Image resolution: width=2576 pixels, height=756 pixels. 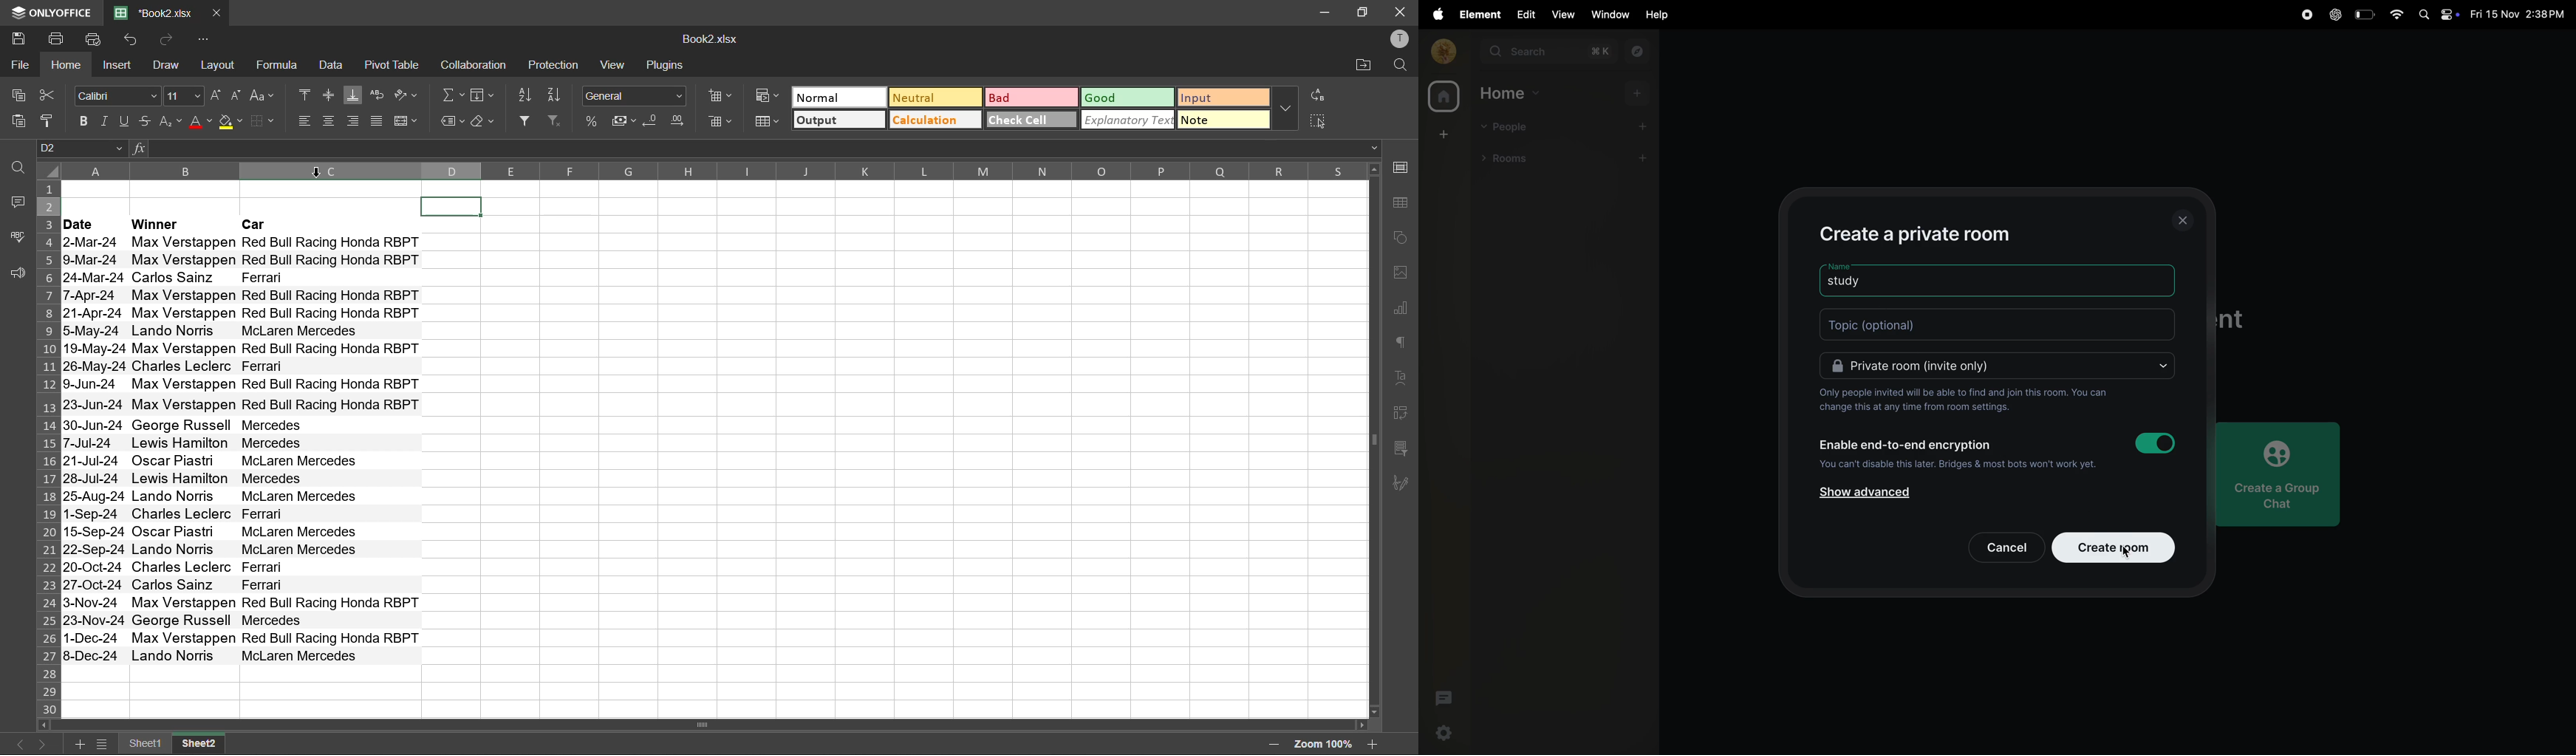 What do you see at coordinates (1874, 496) in the screenshot?
I see `show advanced` at bounding box center [1874, 496].